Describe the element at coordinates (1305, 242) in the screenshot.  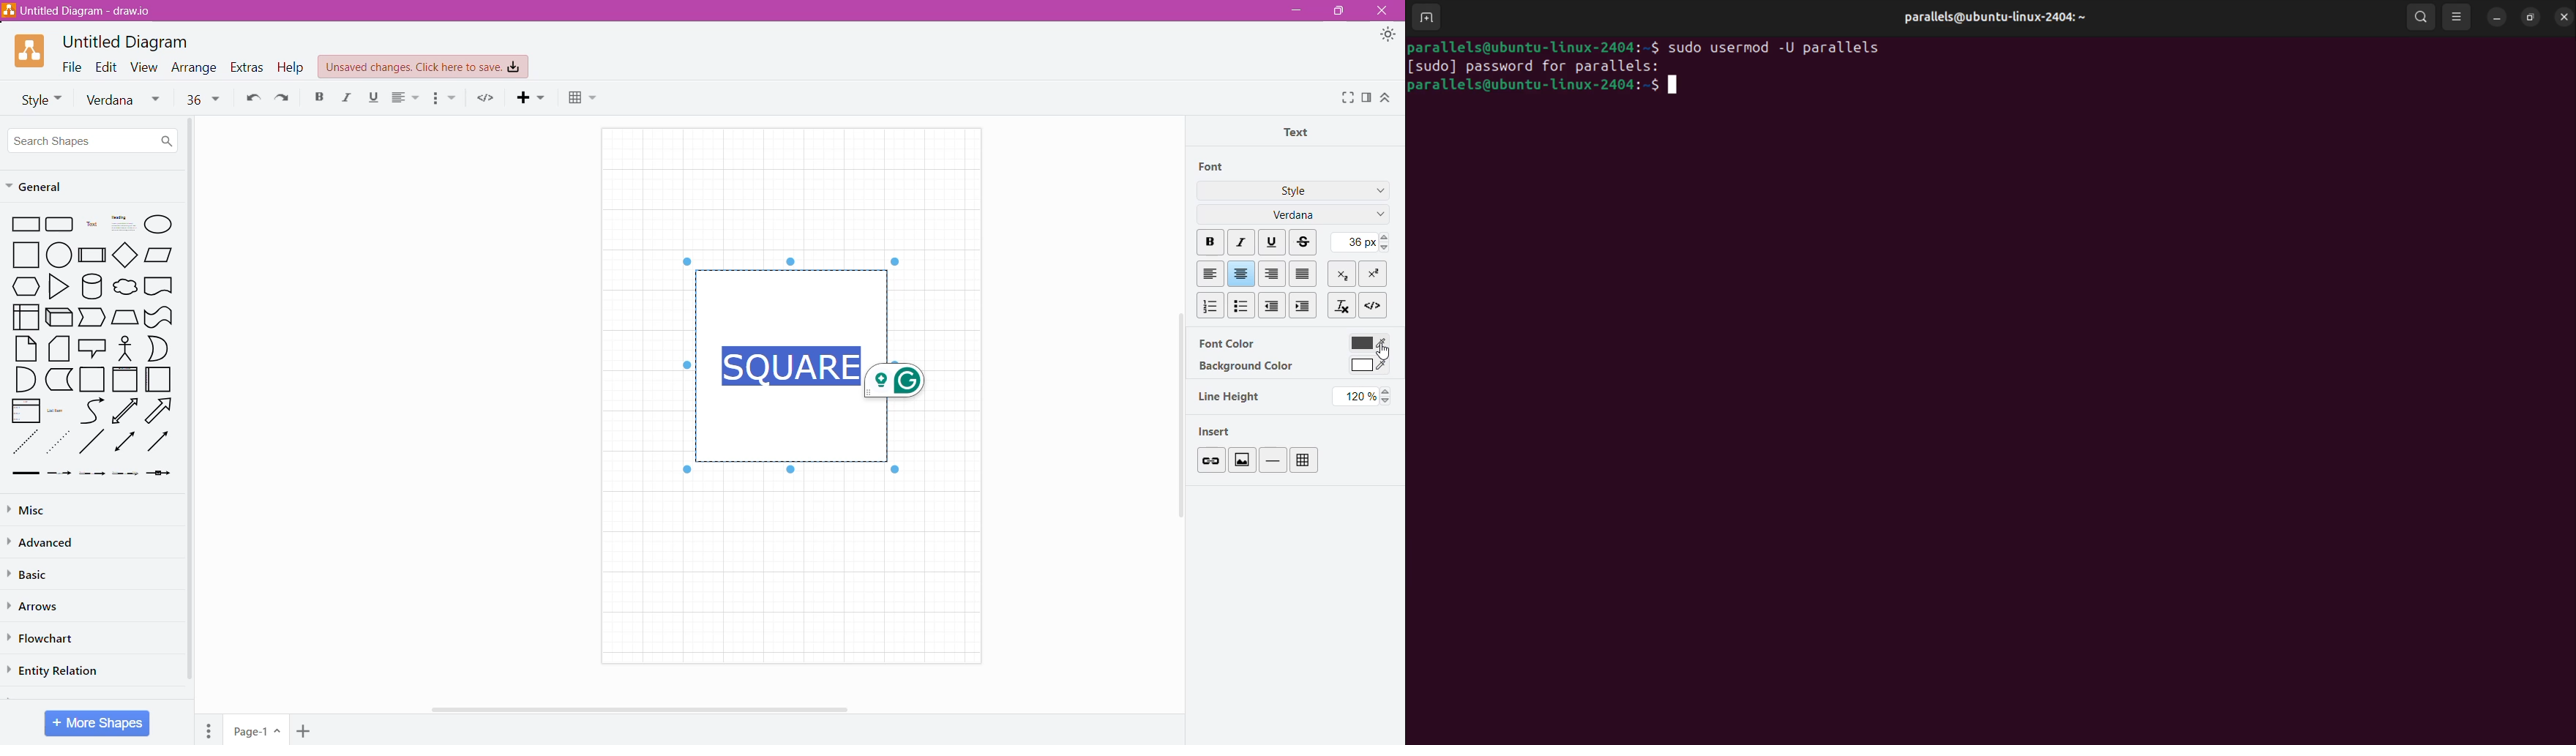
I see `Strikethrough` at that location.